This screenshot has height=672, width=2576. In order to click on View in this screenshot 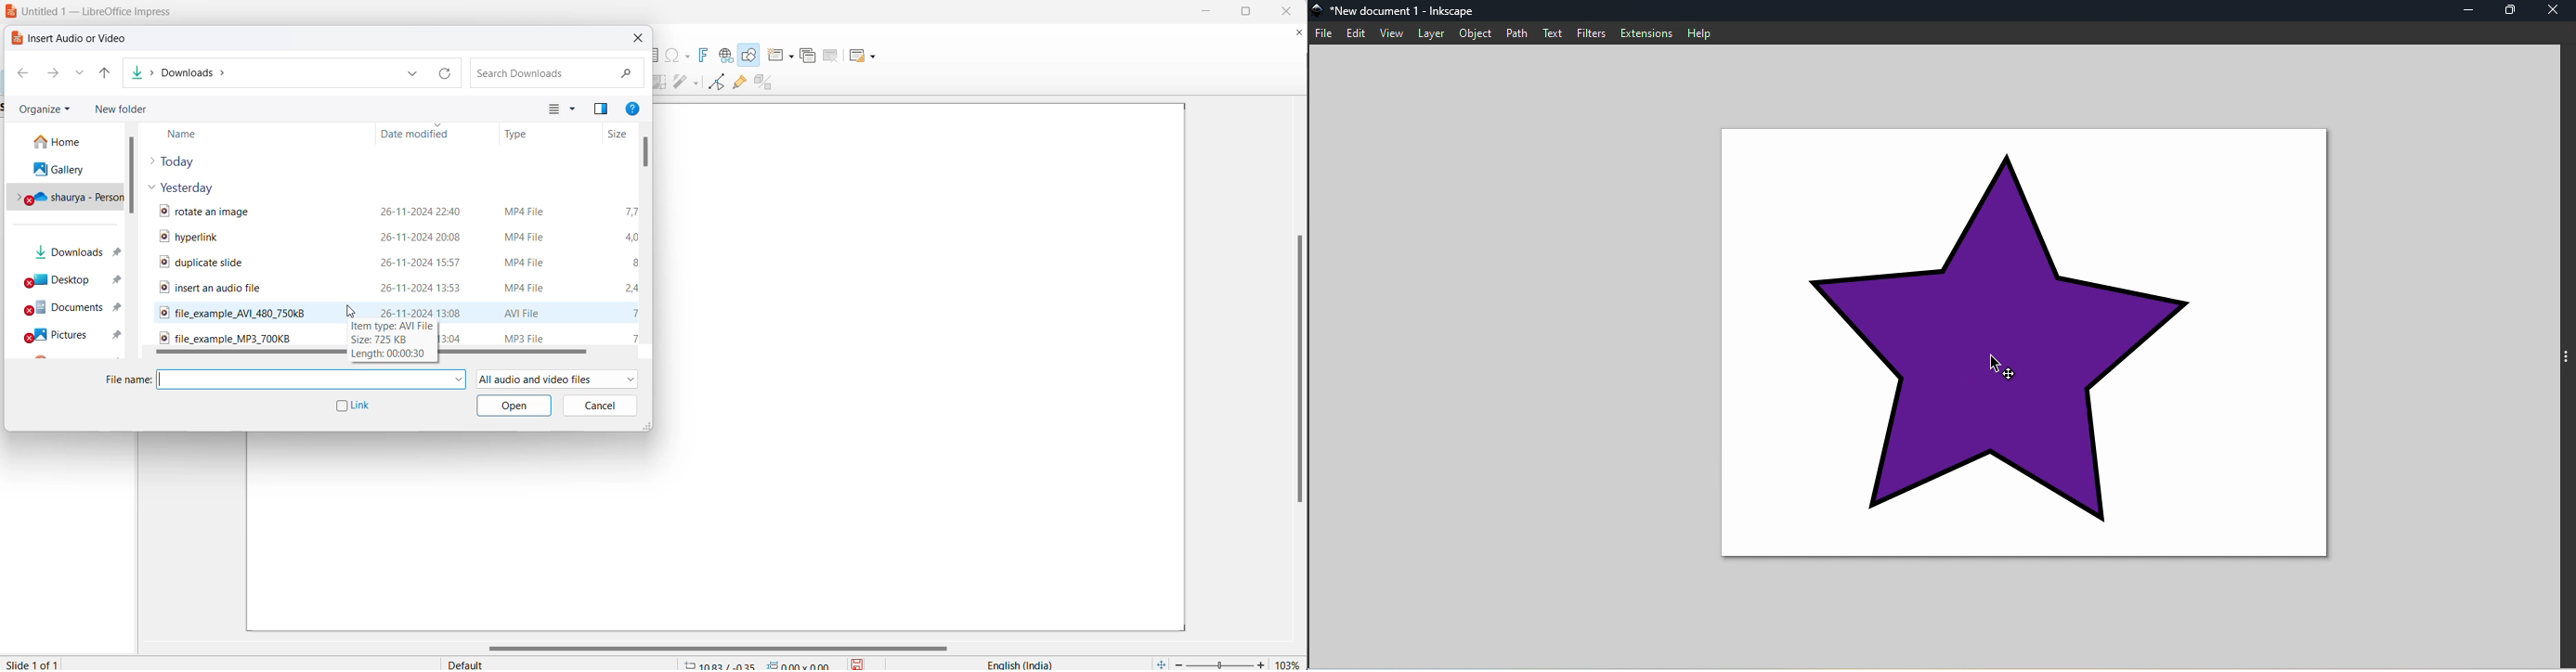, I will do `click(1390, 33)`.